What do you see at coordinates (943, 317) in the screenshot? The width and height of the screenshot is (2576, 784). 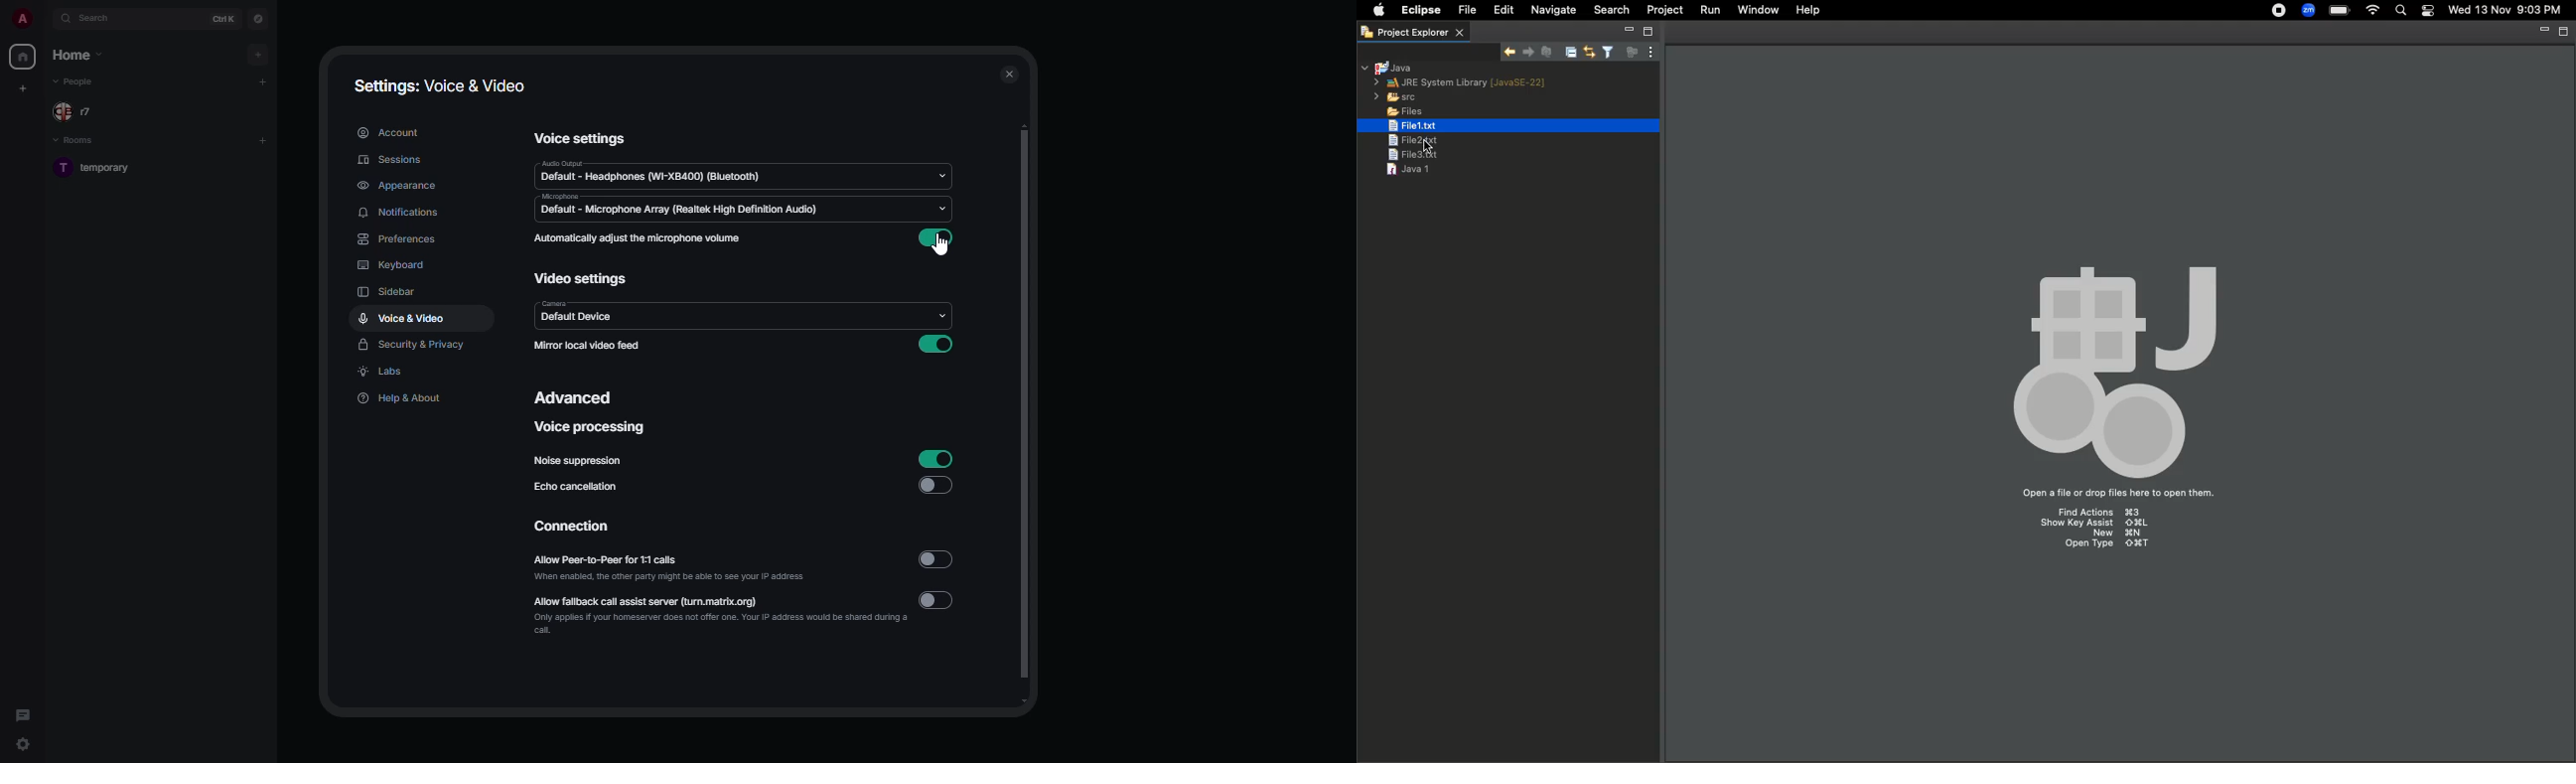 I see `drop down` at bounding box center [943, 317].